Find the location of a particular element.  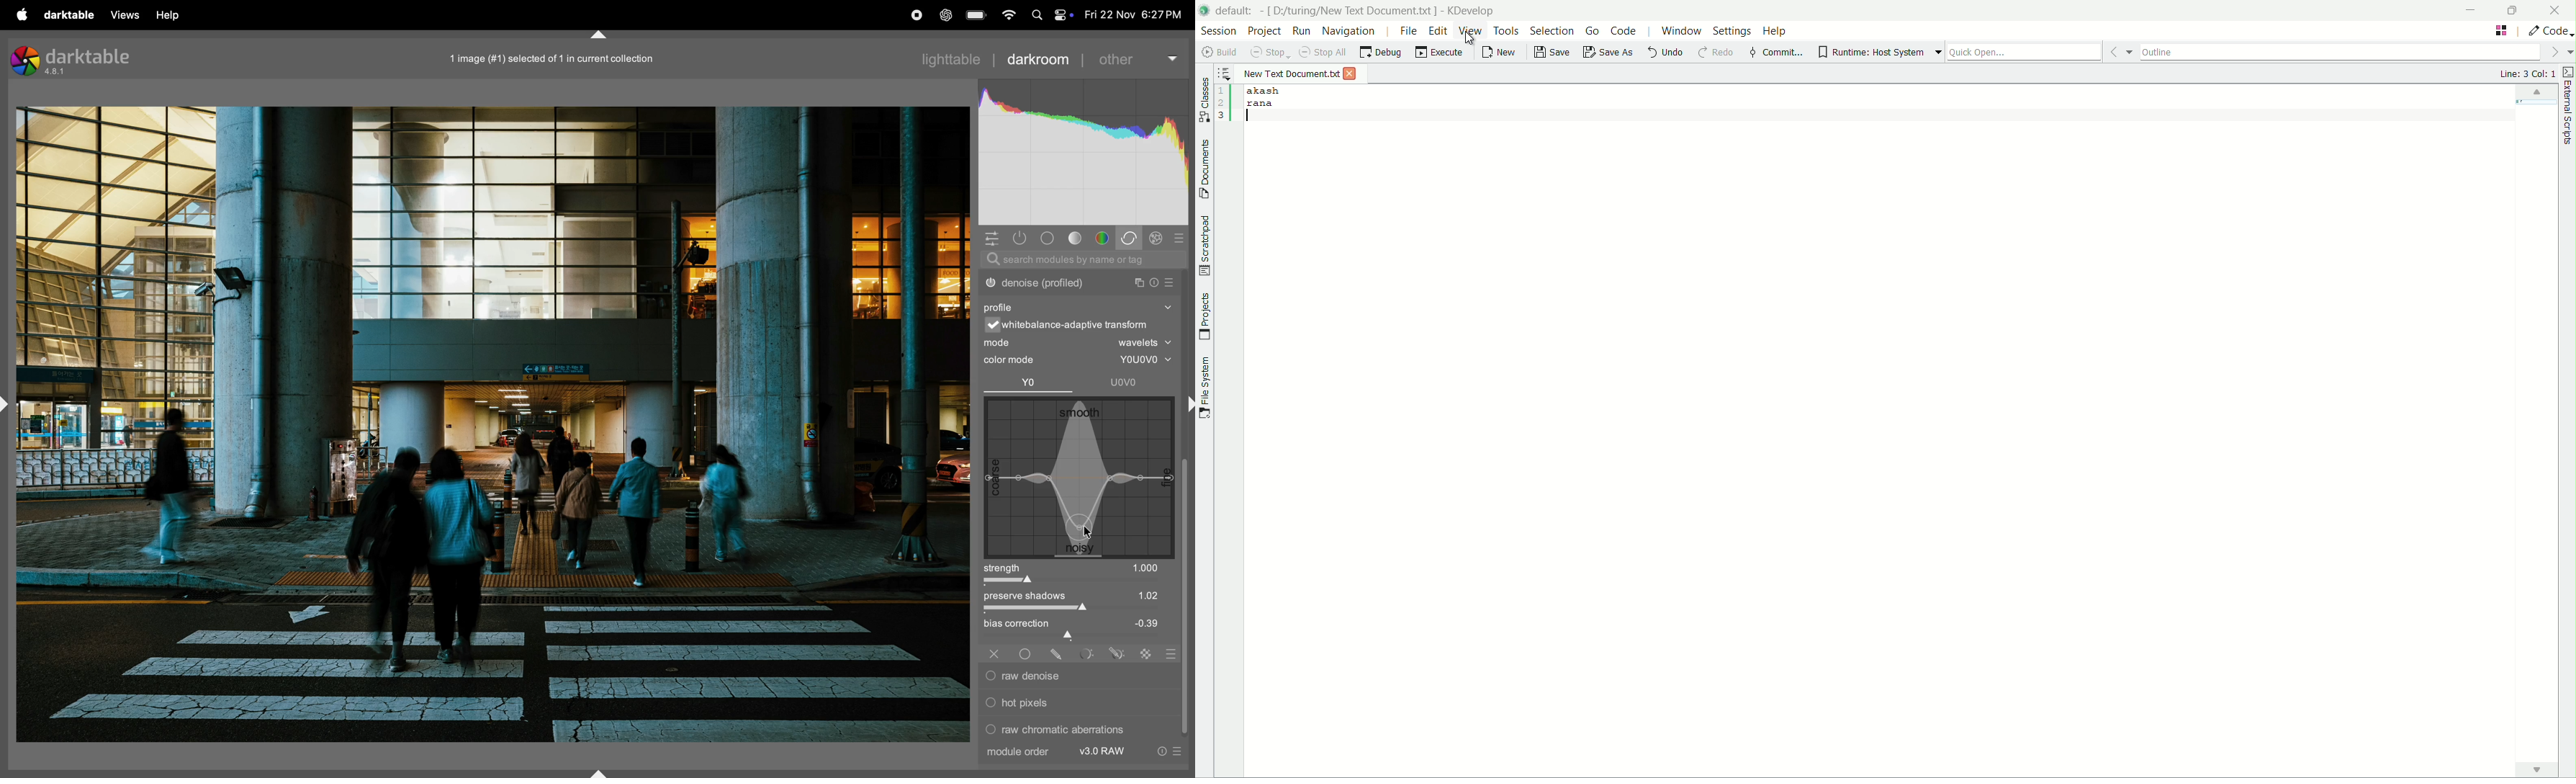

youovo is located at coordinates (1140, 360).